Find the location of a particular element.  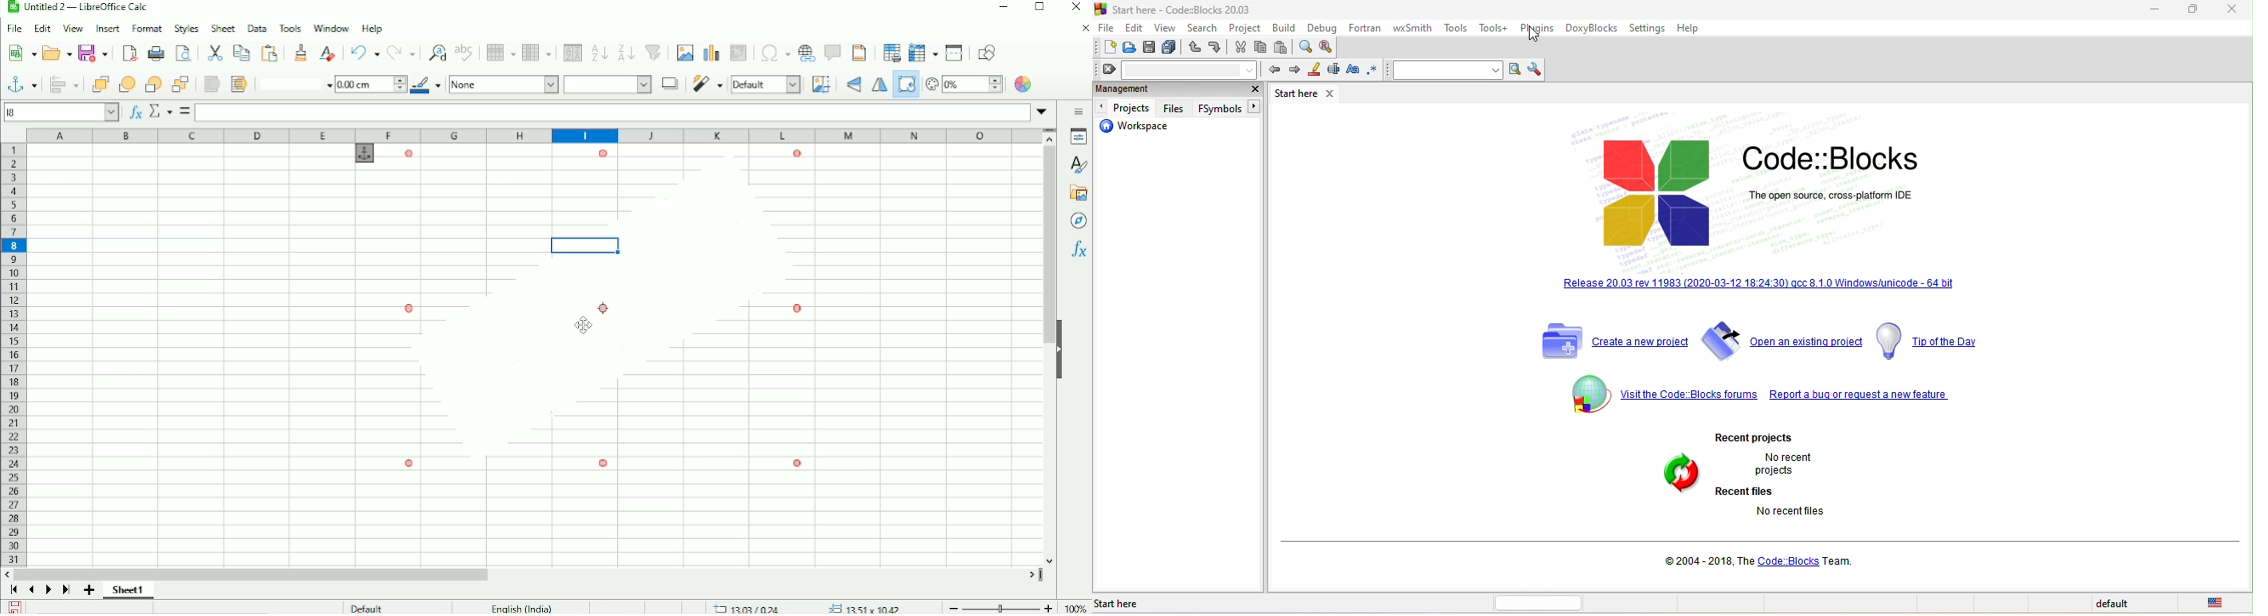

help is located at coordinates (1687, 27).